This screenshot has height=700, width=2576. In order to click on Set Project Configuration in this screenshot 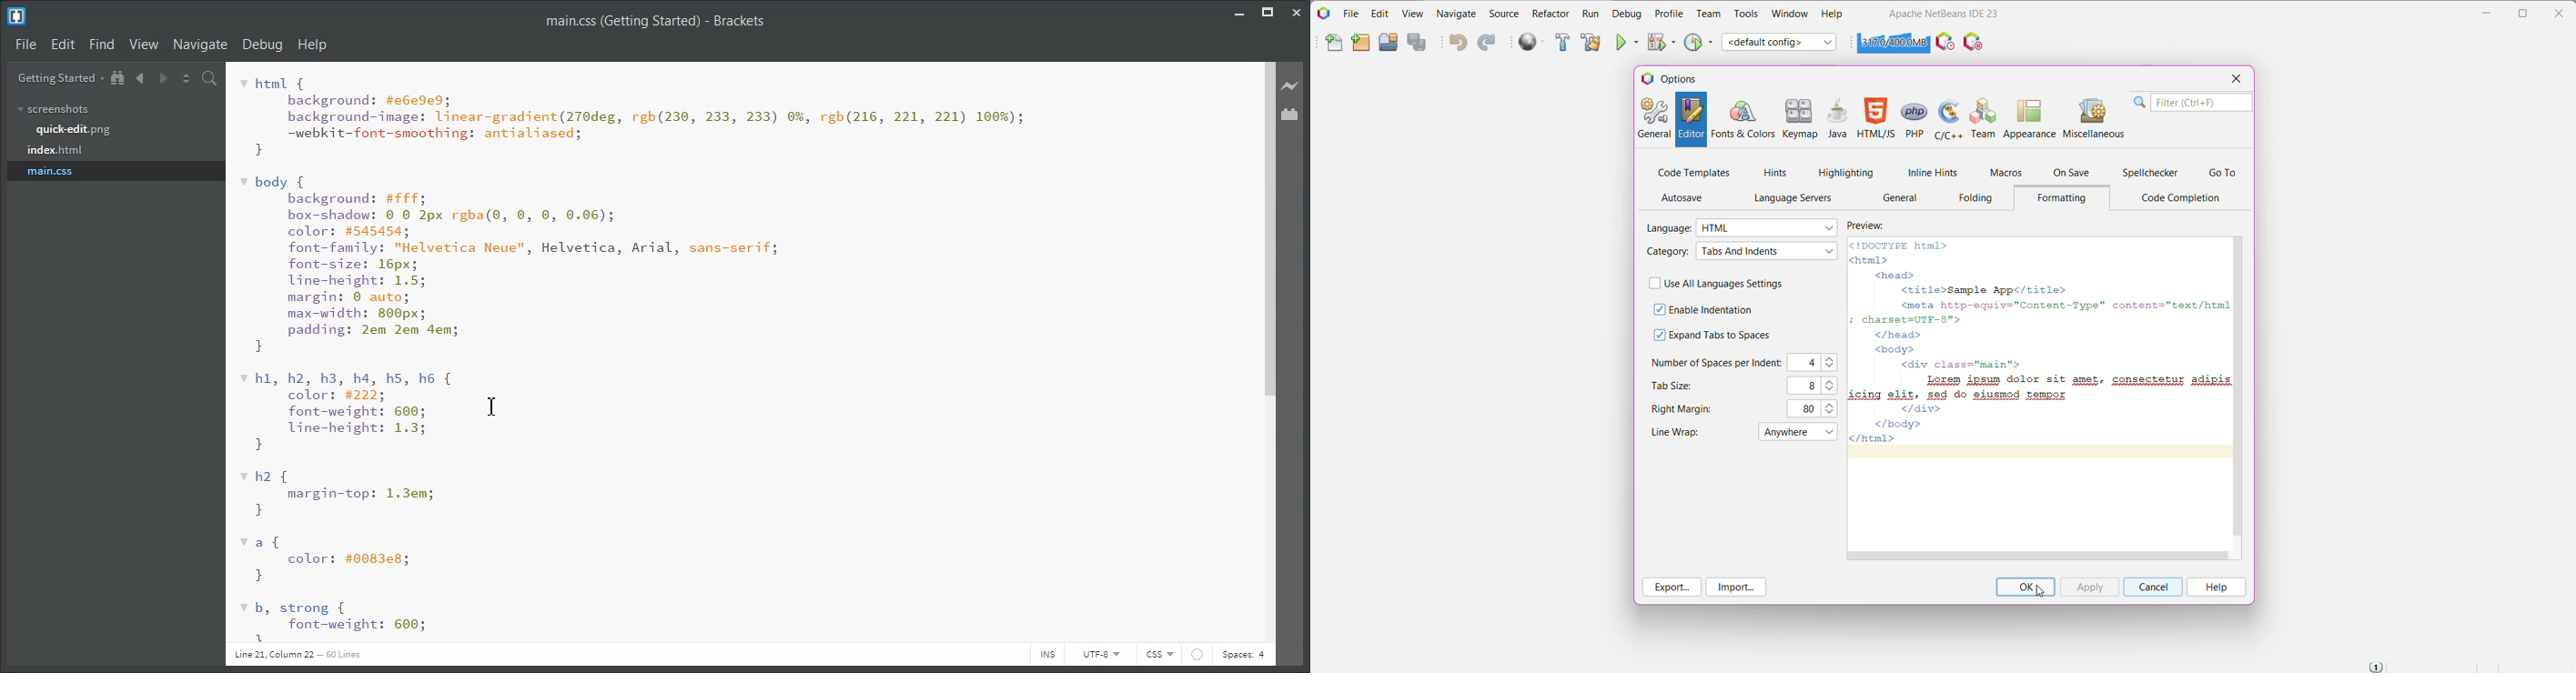, I will do `click(1780, 42)`.